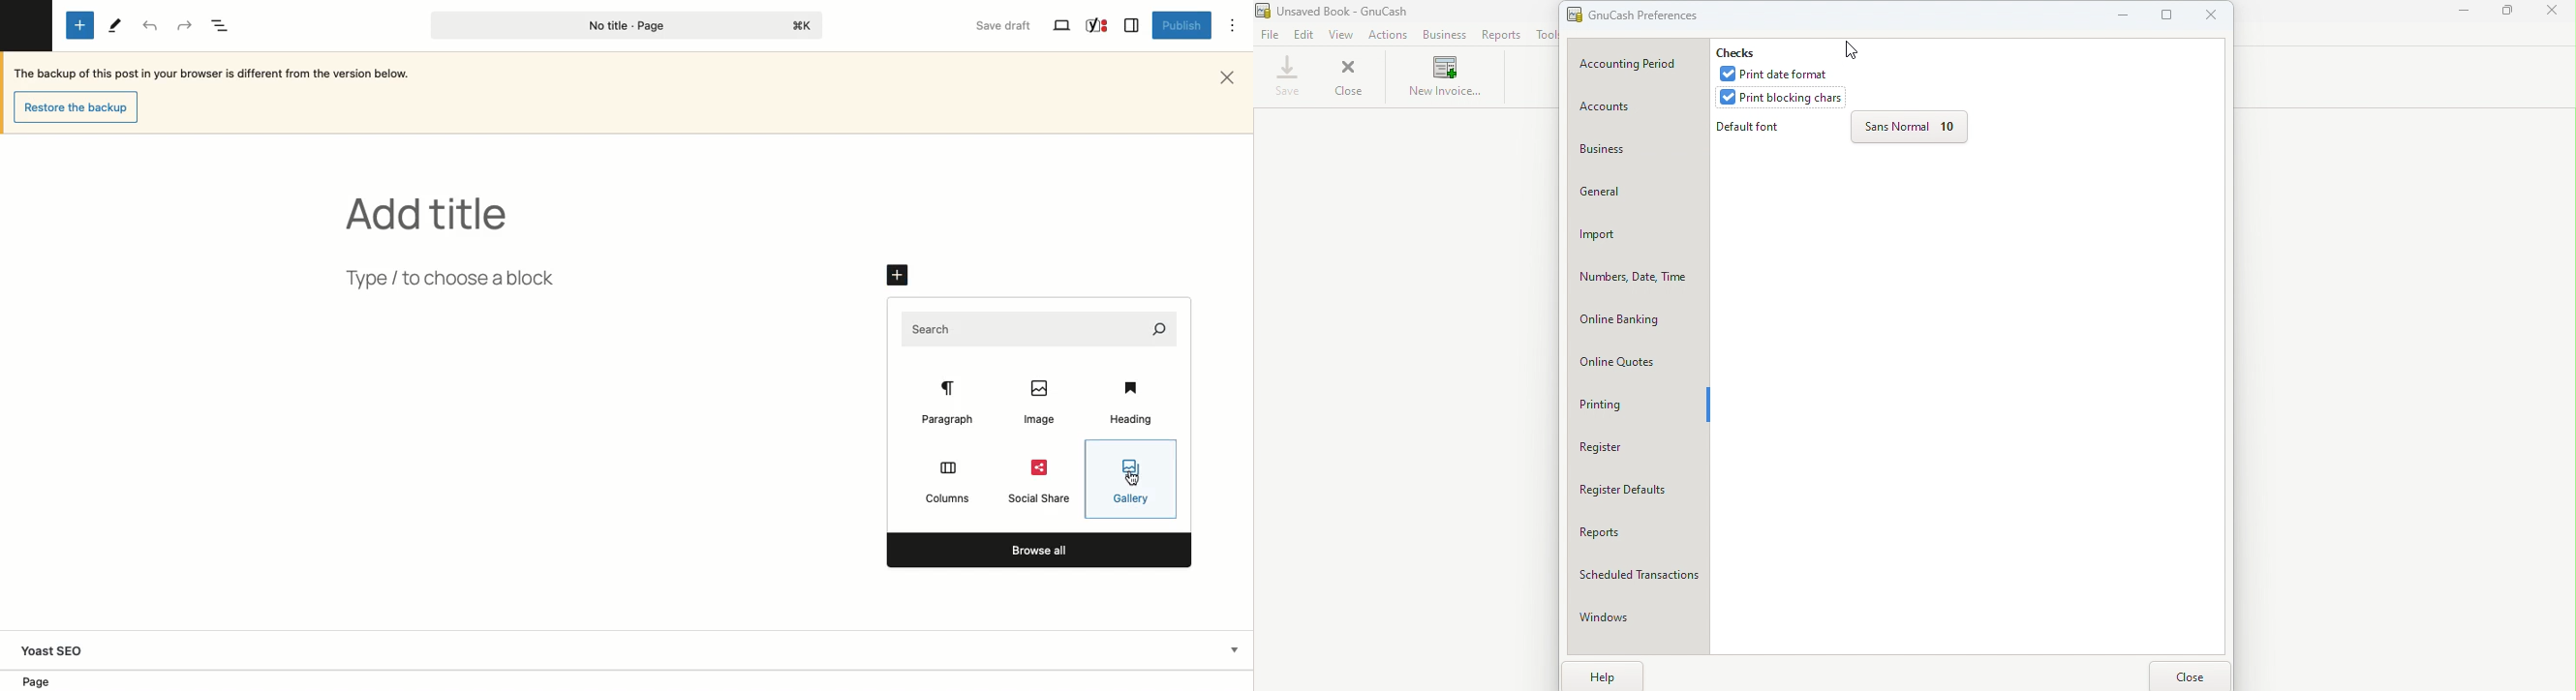  What do you see at coordinates (1180, 24) in the screenshot?
I see `Publish` at bounding box center [1180, 24].